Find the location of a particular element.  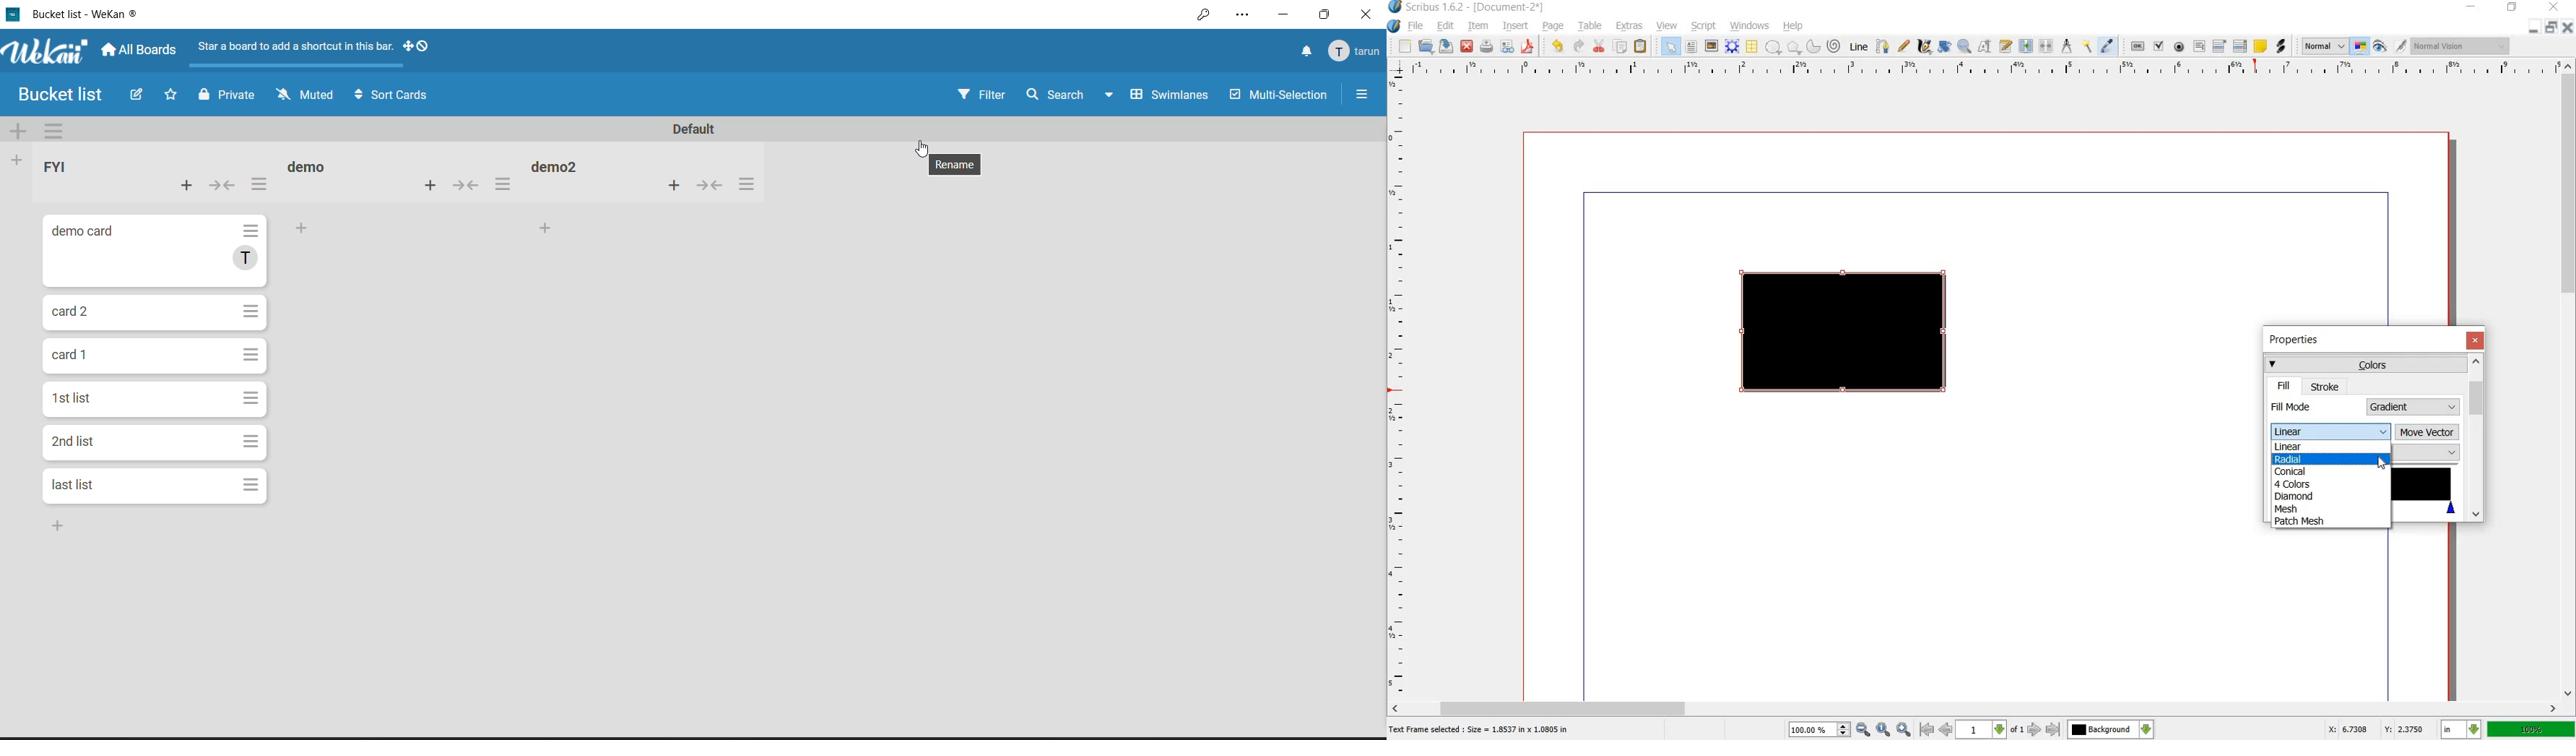

scribus 1.6.2 - [document-2*] is located at coordinates (1480, 8).